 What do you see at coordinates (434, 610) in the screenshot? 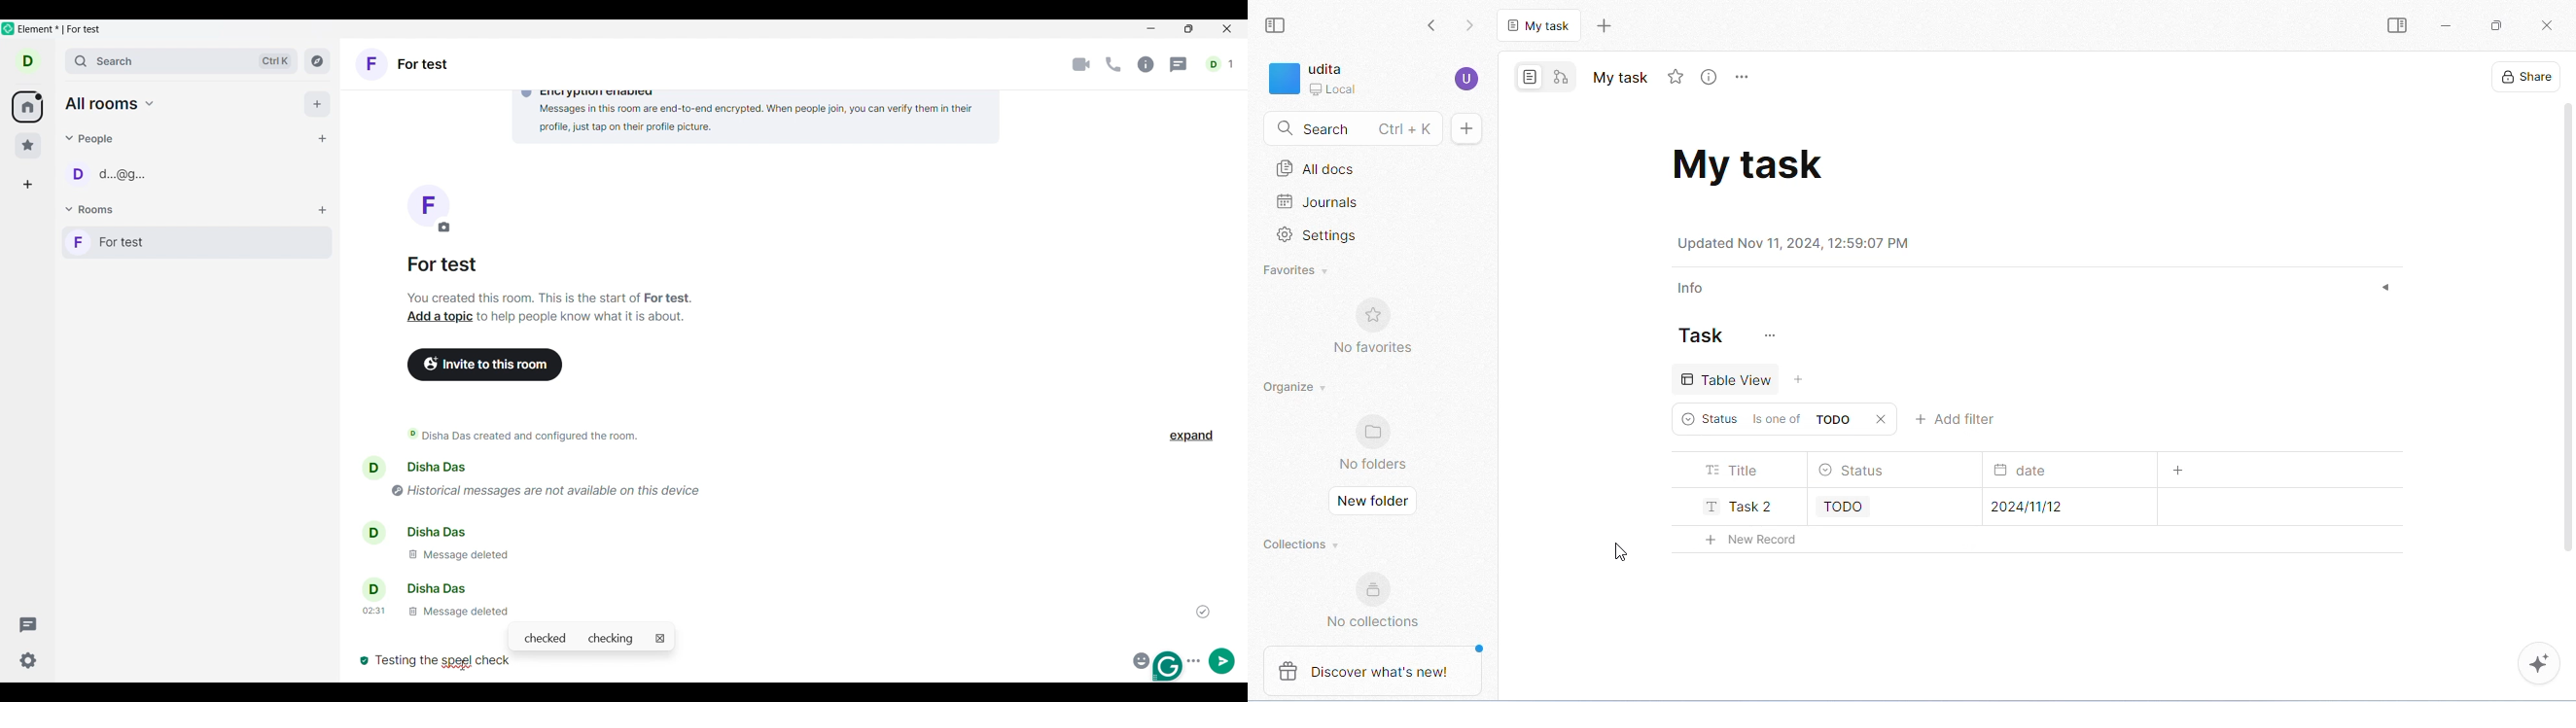
I see `message deleted` at bounding box center [434, 610].